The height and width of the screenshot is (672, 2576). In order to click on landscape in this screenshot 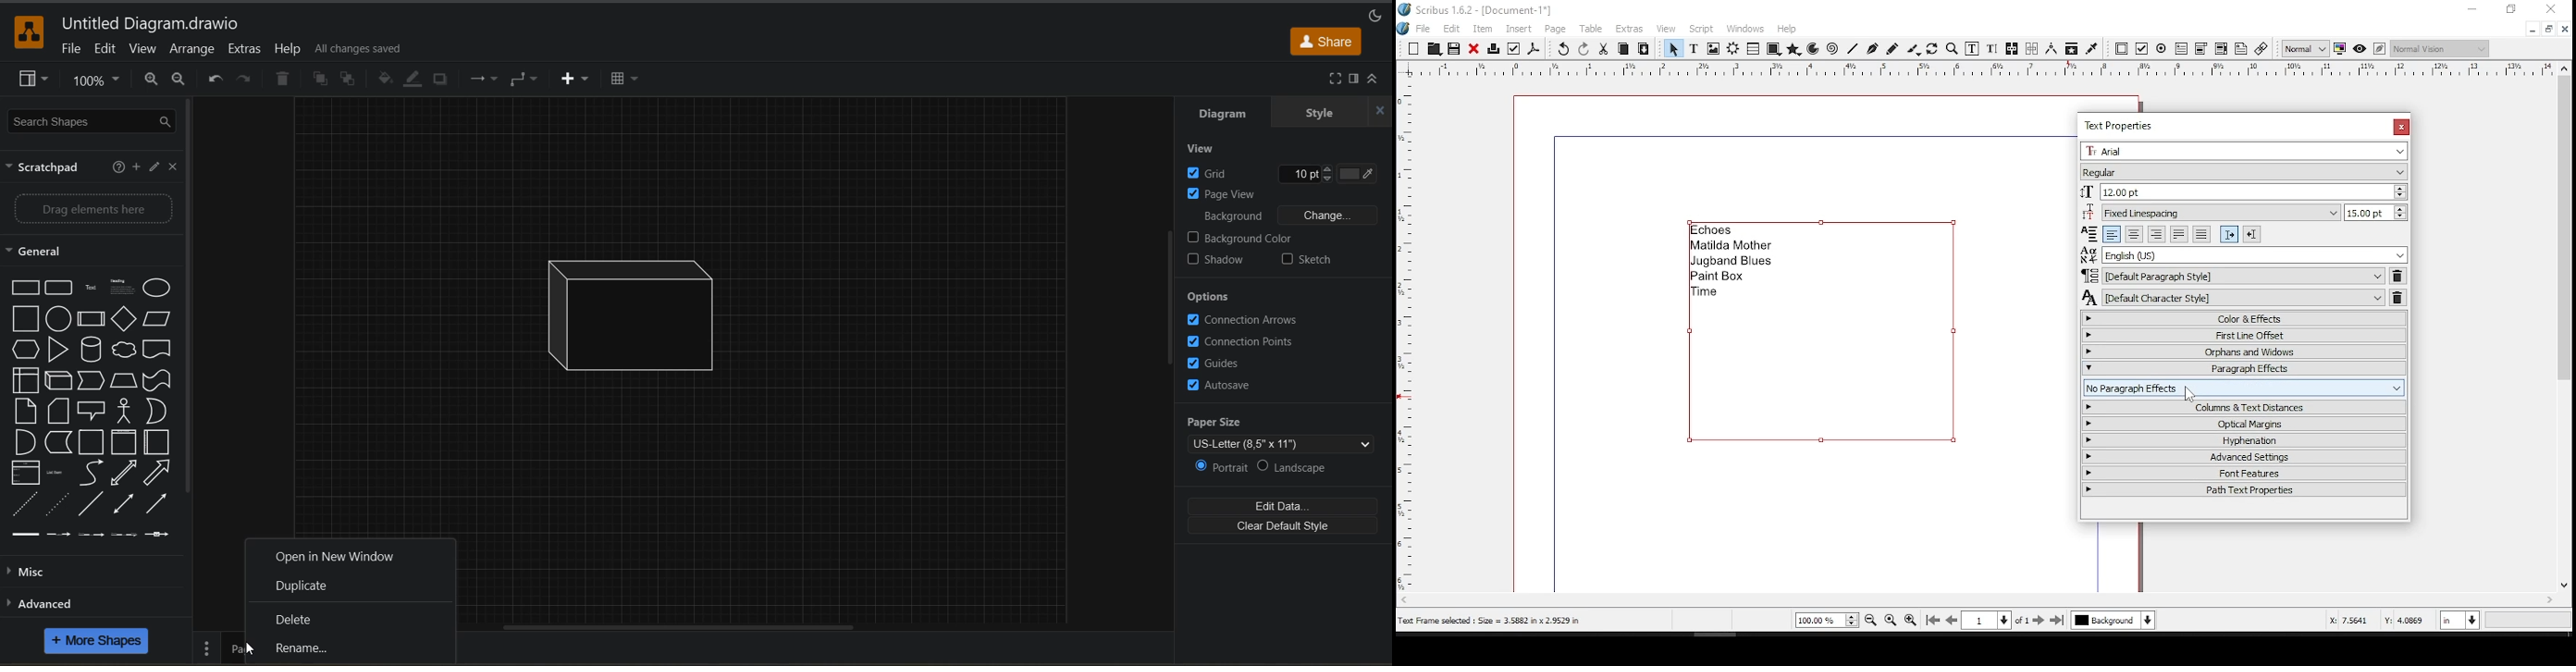, I will do `click(1302, 467)`.